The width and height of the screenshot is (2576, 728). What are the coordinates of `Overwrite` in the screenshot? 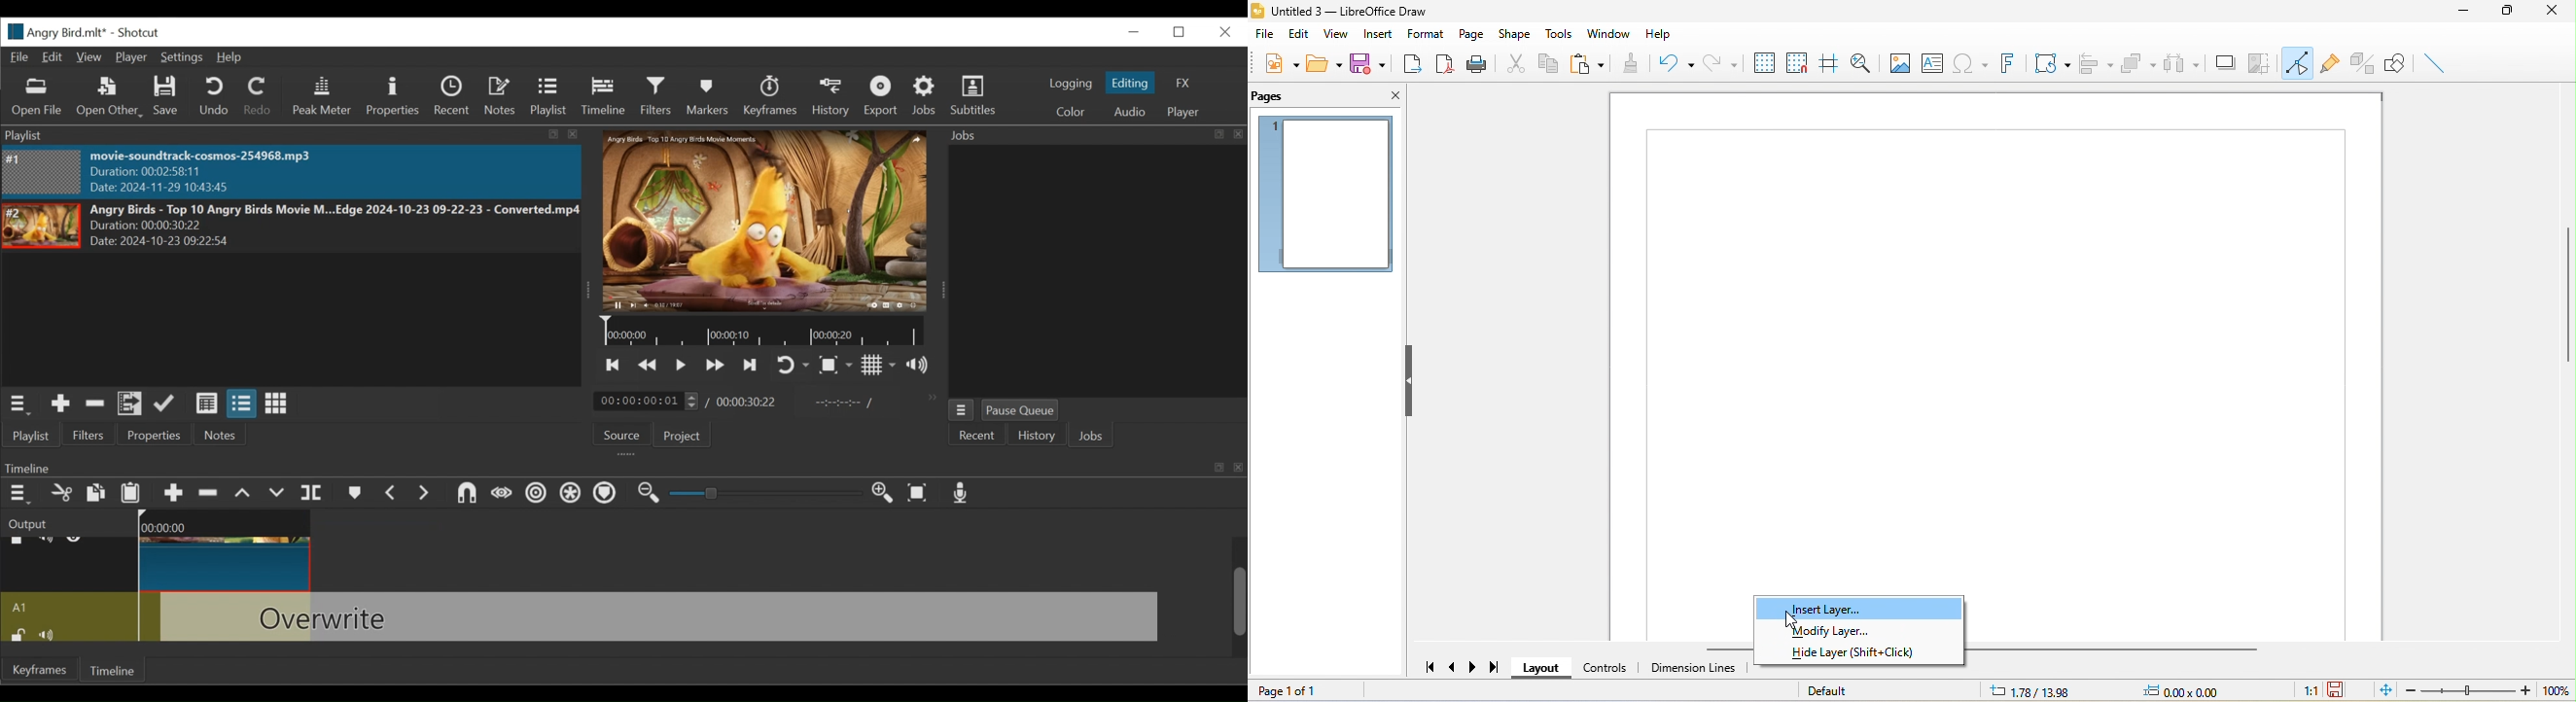 It's located at (278, 494).